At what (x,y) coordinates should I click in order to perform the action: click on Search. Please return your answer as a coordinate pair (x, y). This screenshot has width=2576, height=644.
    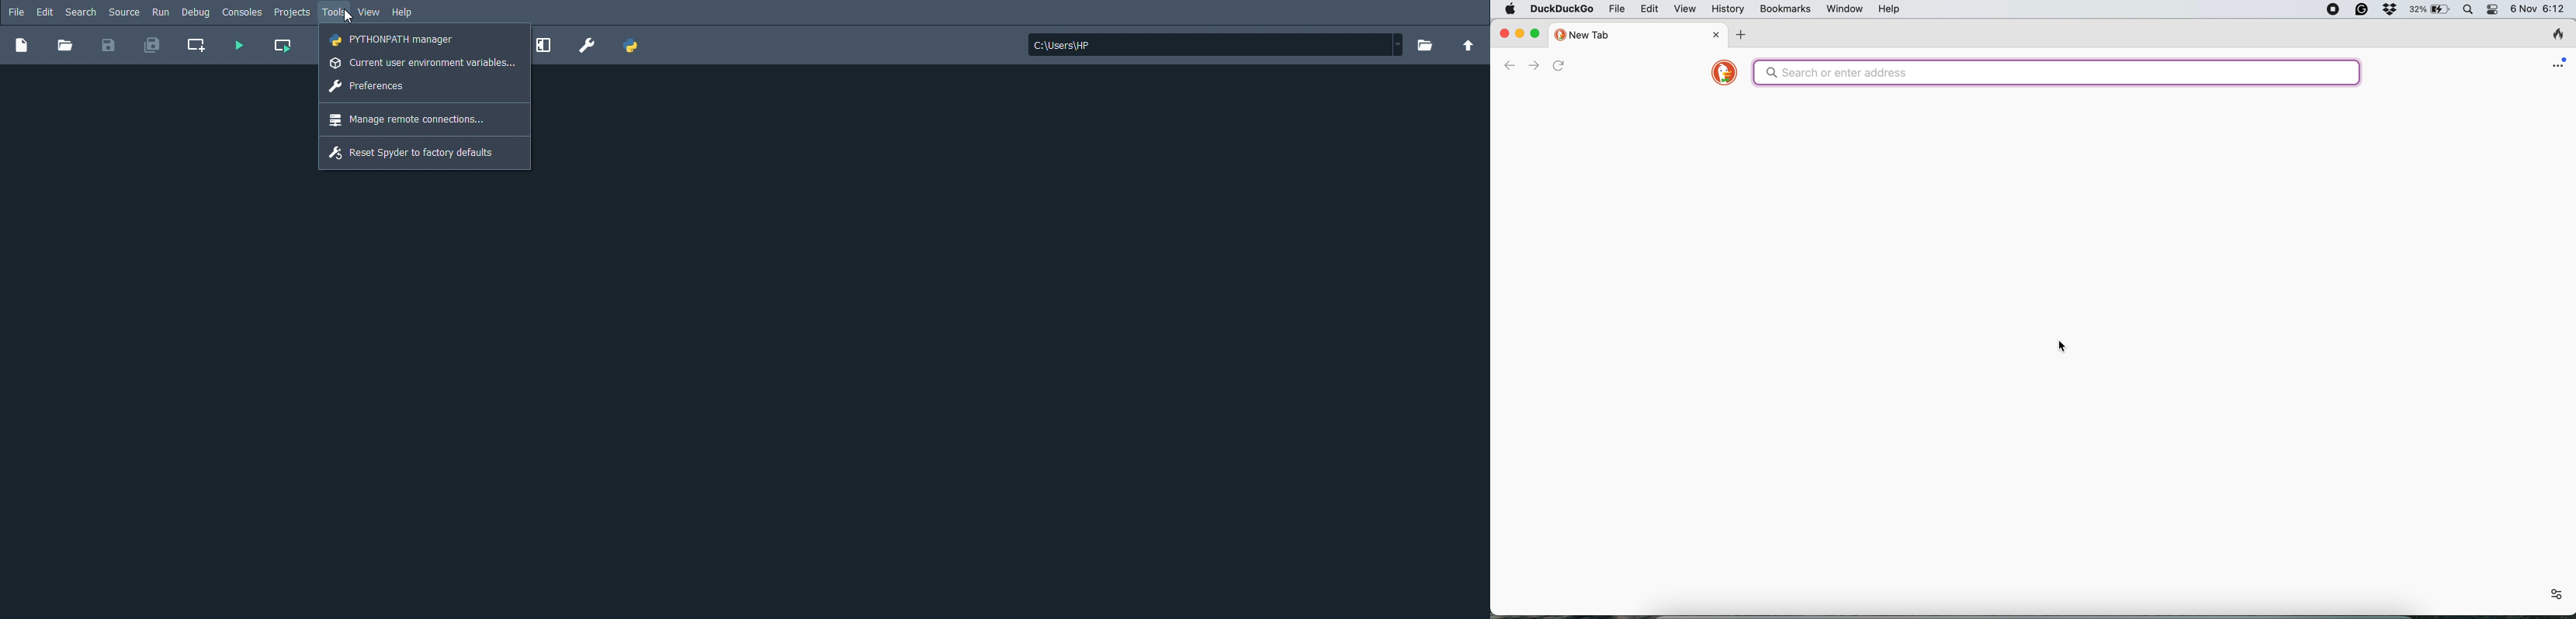
    Looking at the image, I should click on (81, 13).